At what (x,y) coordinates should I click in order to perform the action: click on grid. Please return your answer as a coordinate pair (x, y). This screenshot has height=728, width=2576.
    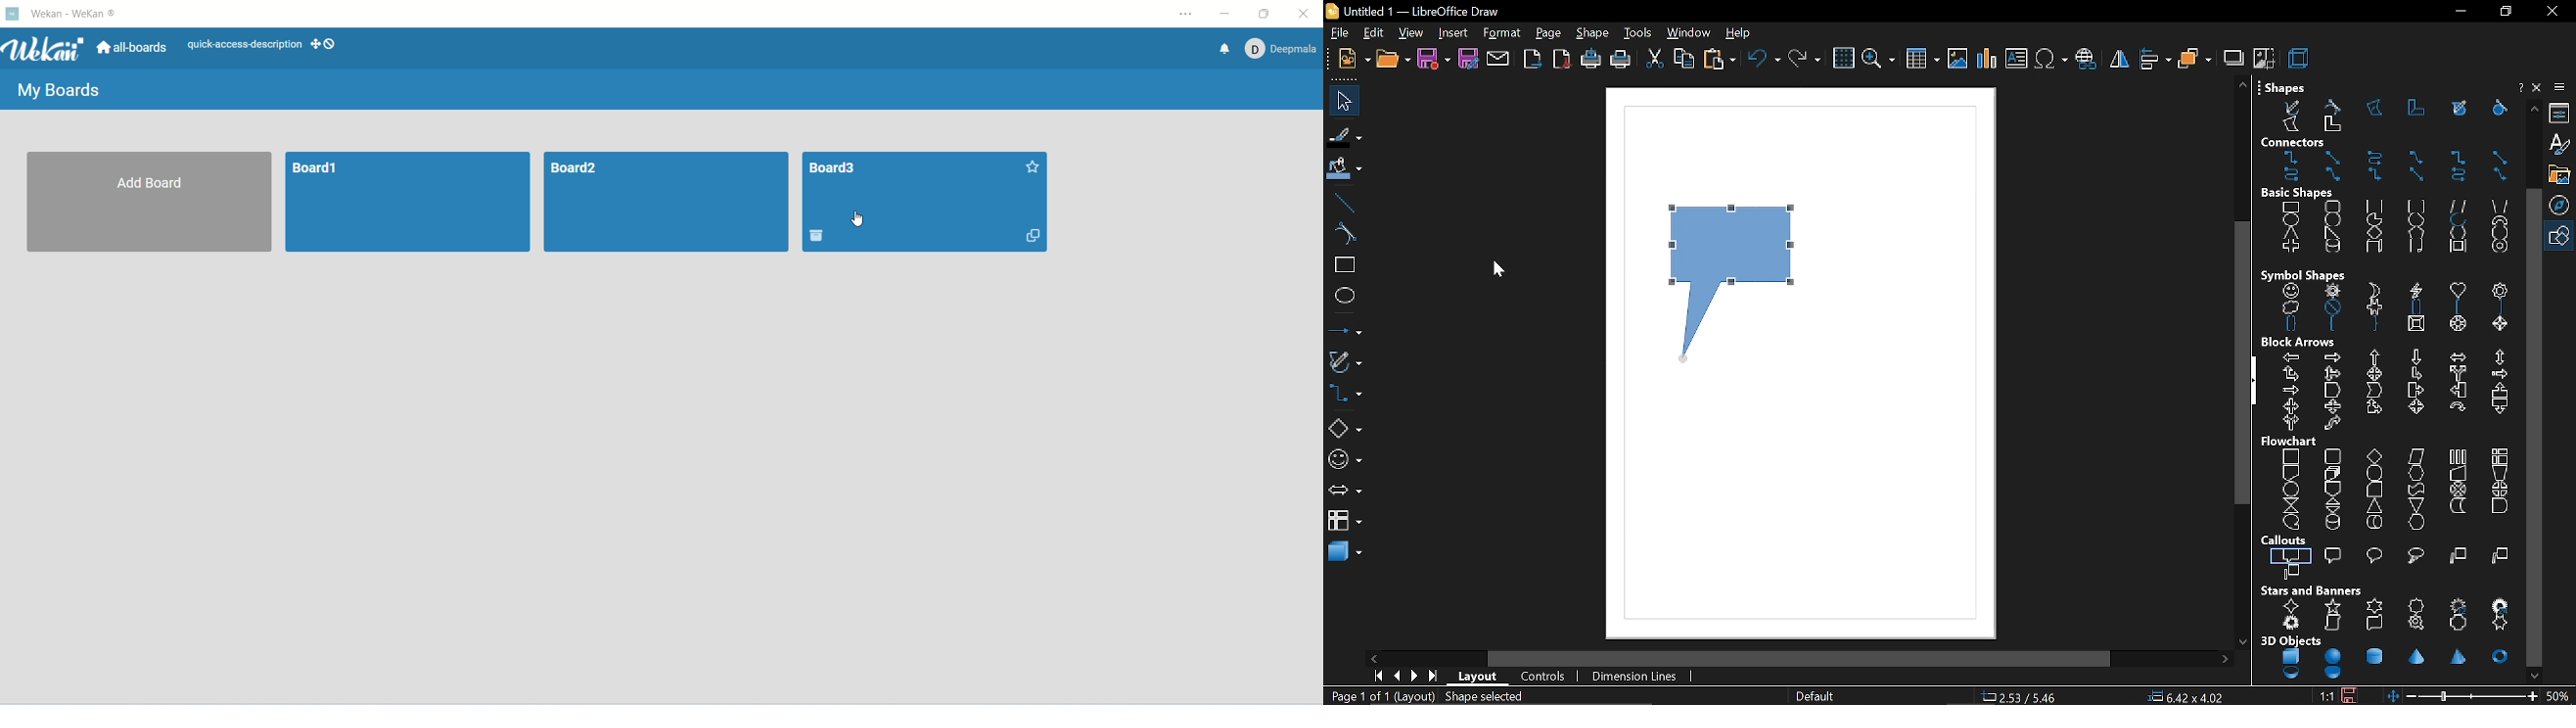
    Looking at the image, I should click on (1842, 60).